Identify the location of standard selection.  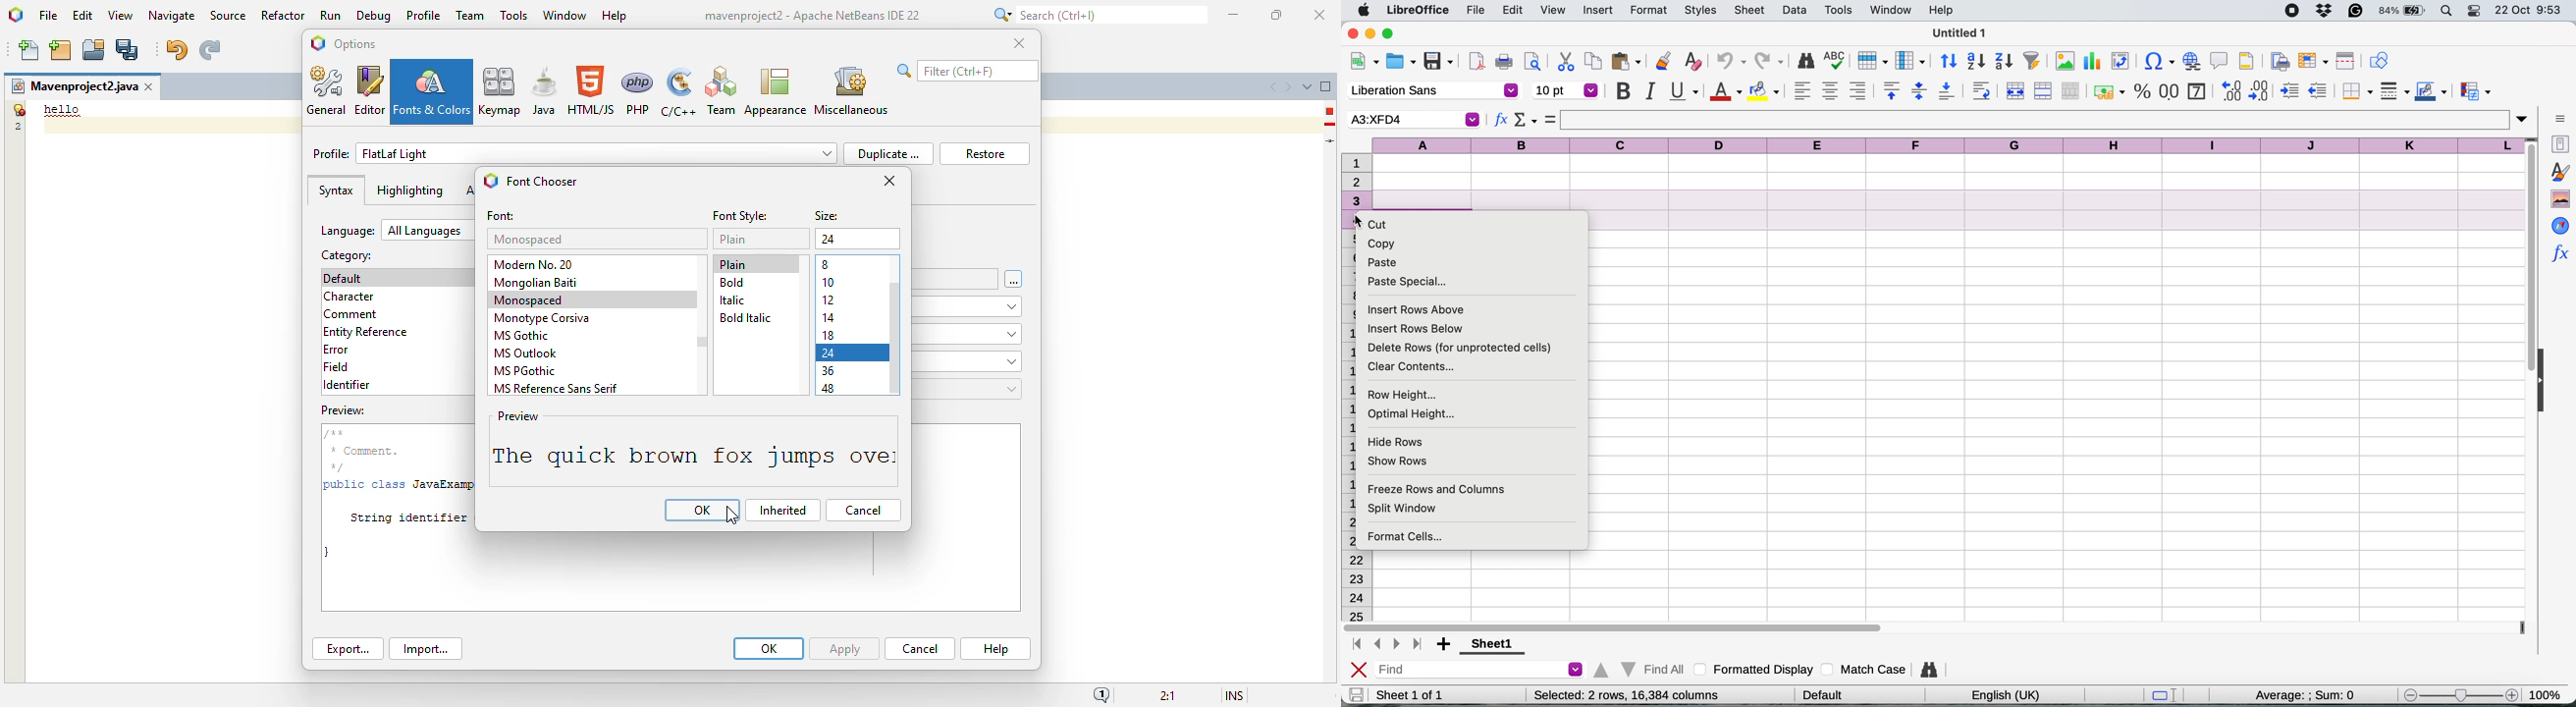
(2169, 696).